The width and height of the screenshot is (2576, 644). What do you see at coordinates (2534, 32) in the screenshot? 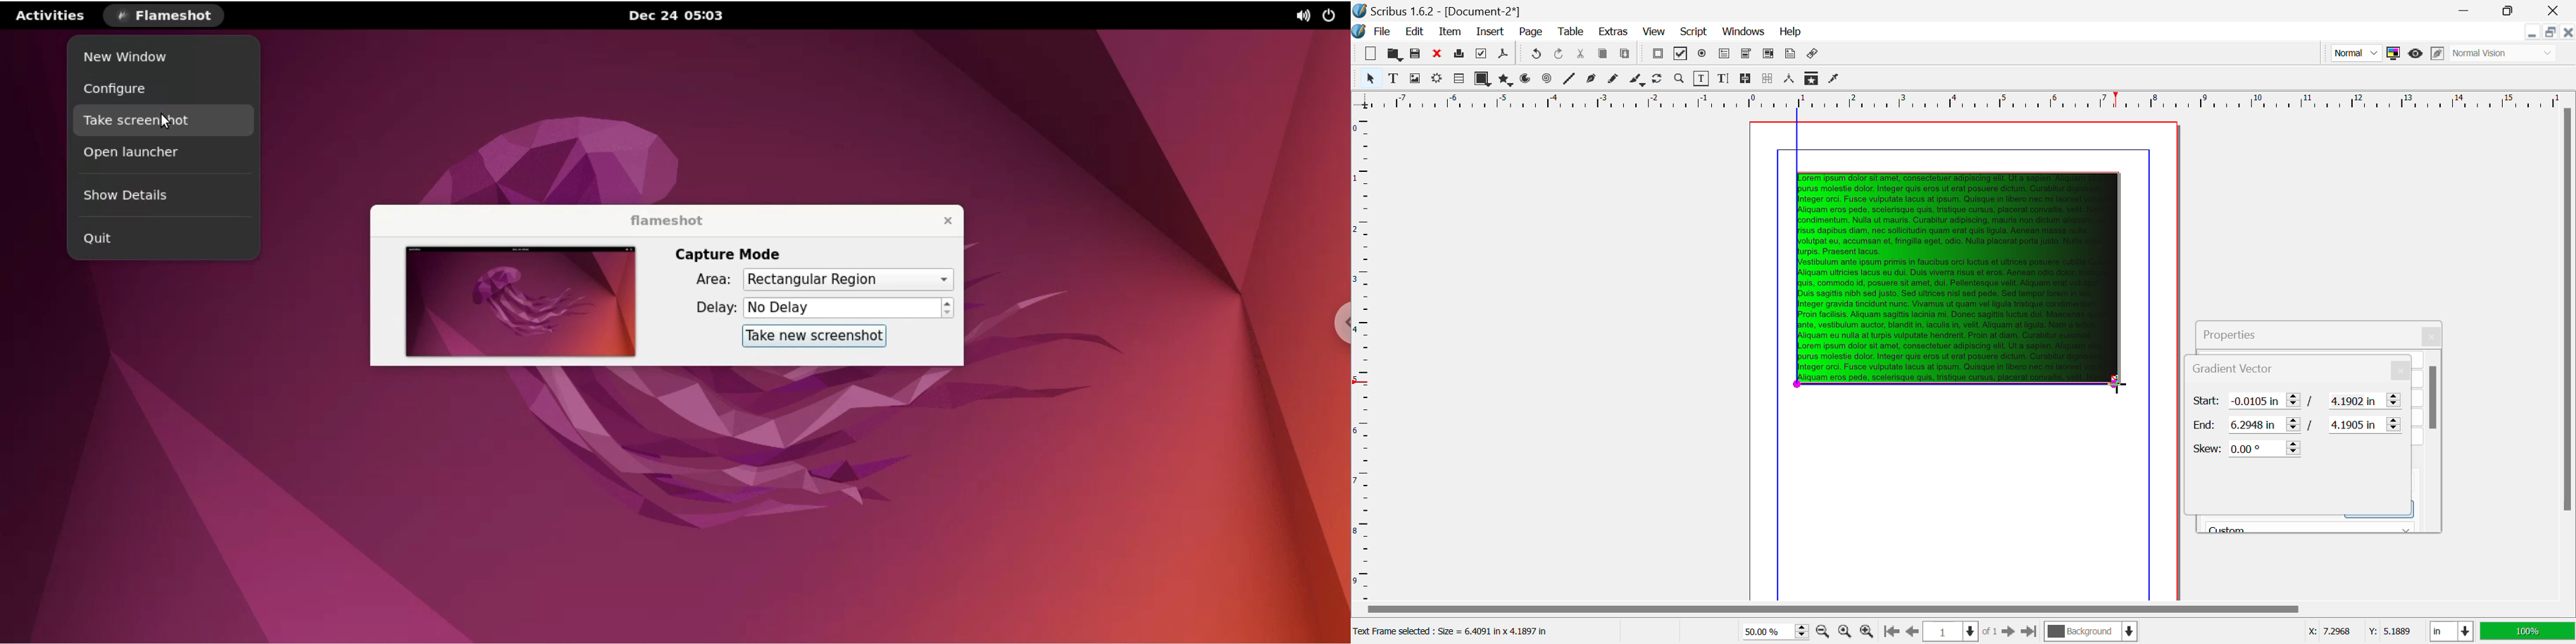
I see `Restore Down` at bounding box center [2534, 32].